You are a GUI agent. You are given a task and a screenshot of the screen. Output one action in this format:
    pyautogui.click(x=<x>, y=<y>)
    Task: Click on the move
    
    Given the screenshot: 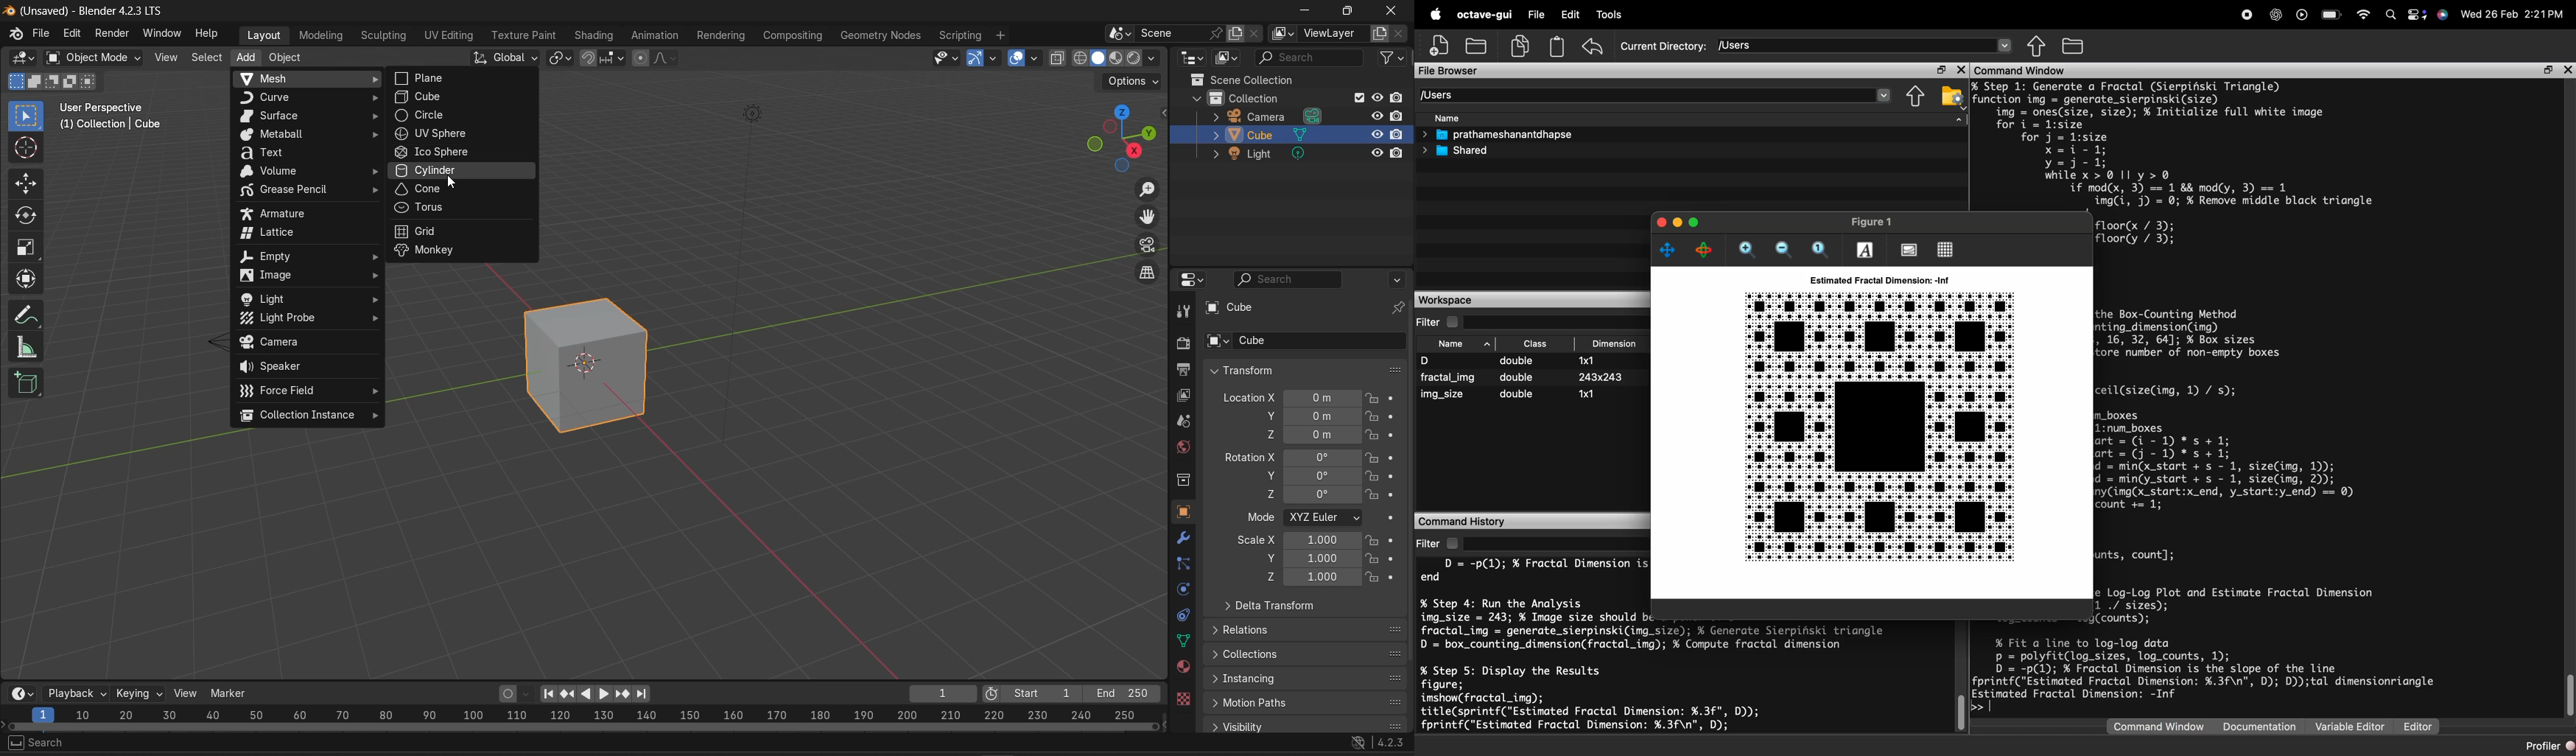 What is the action you would take?
    pyautogui.click(x=27, y=183)
    